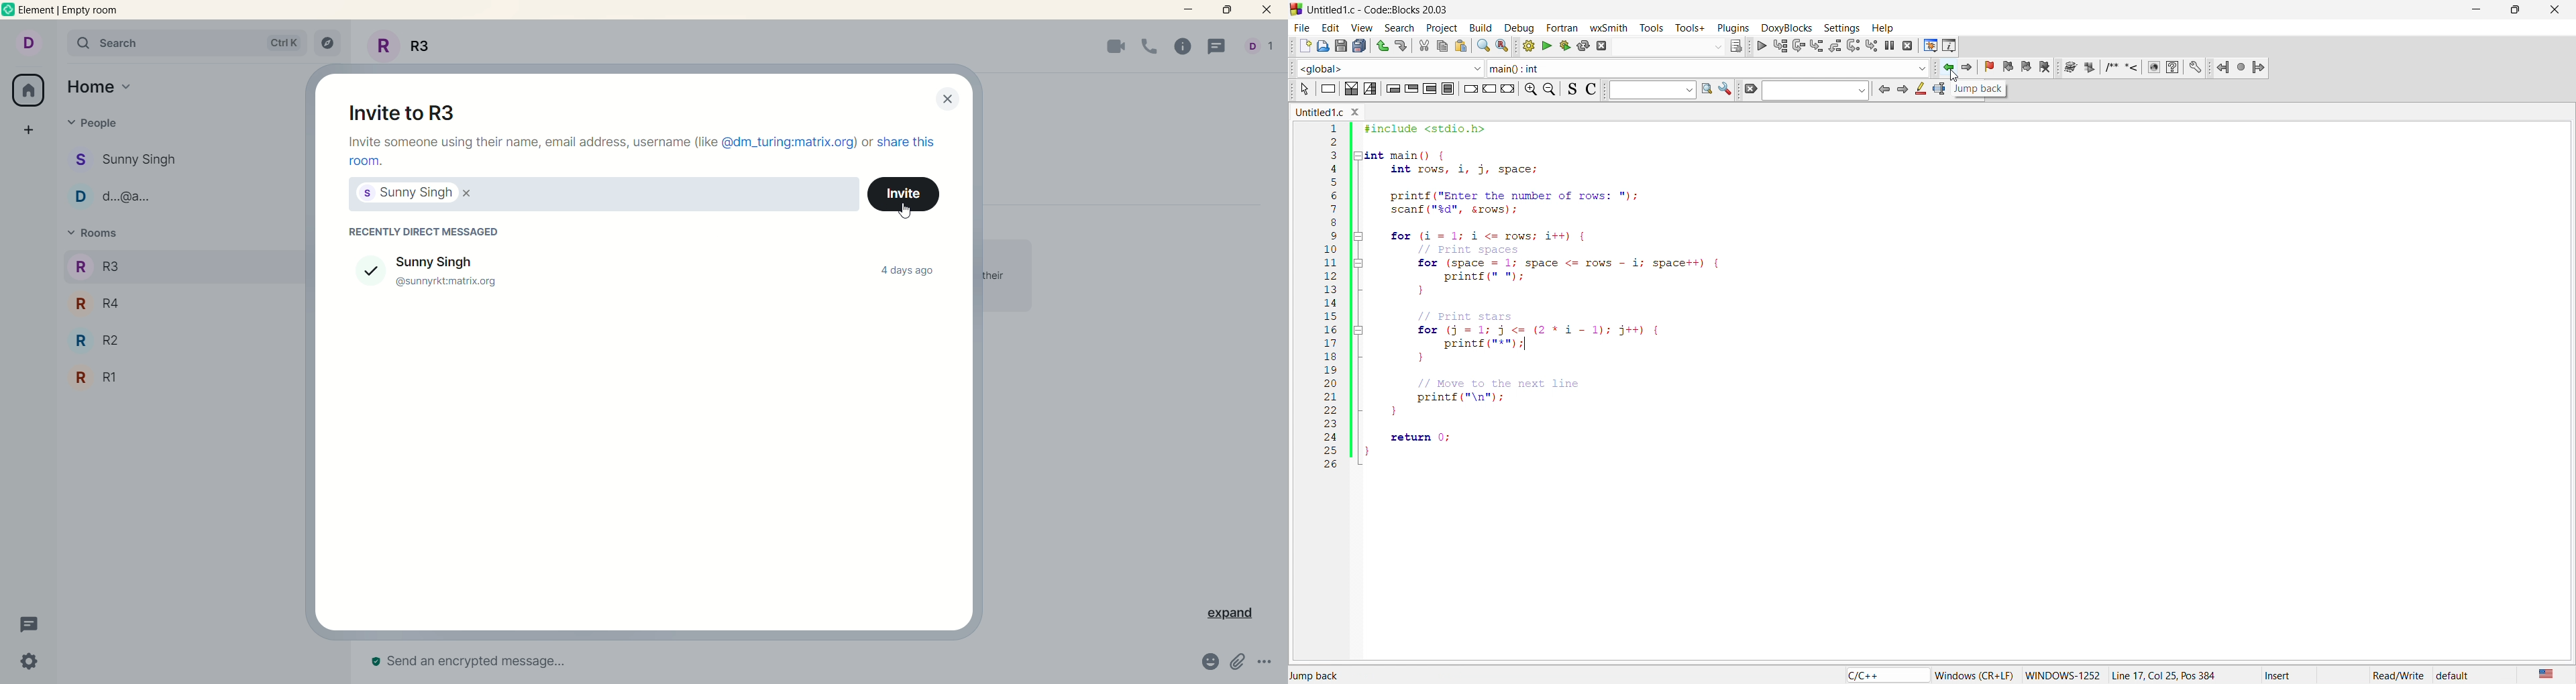 The image size is (2576, 700). I want to click on logo, so click(9, 9).